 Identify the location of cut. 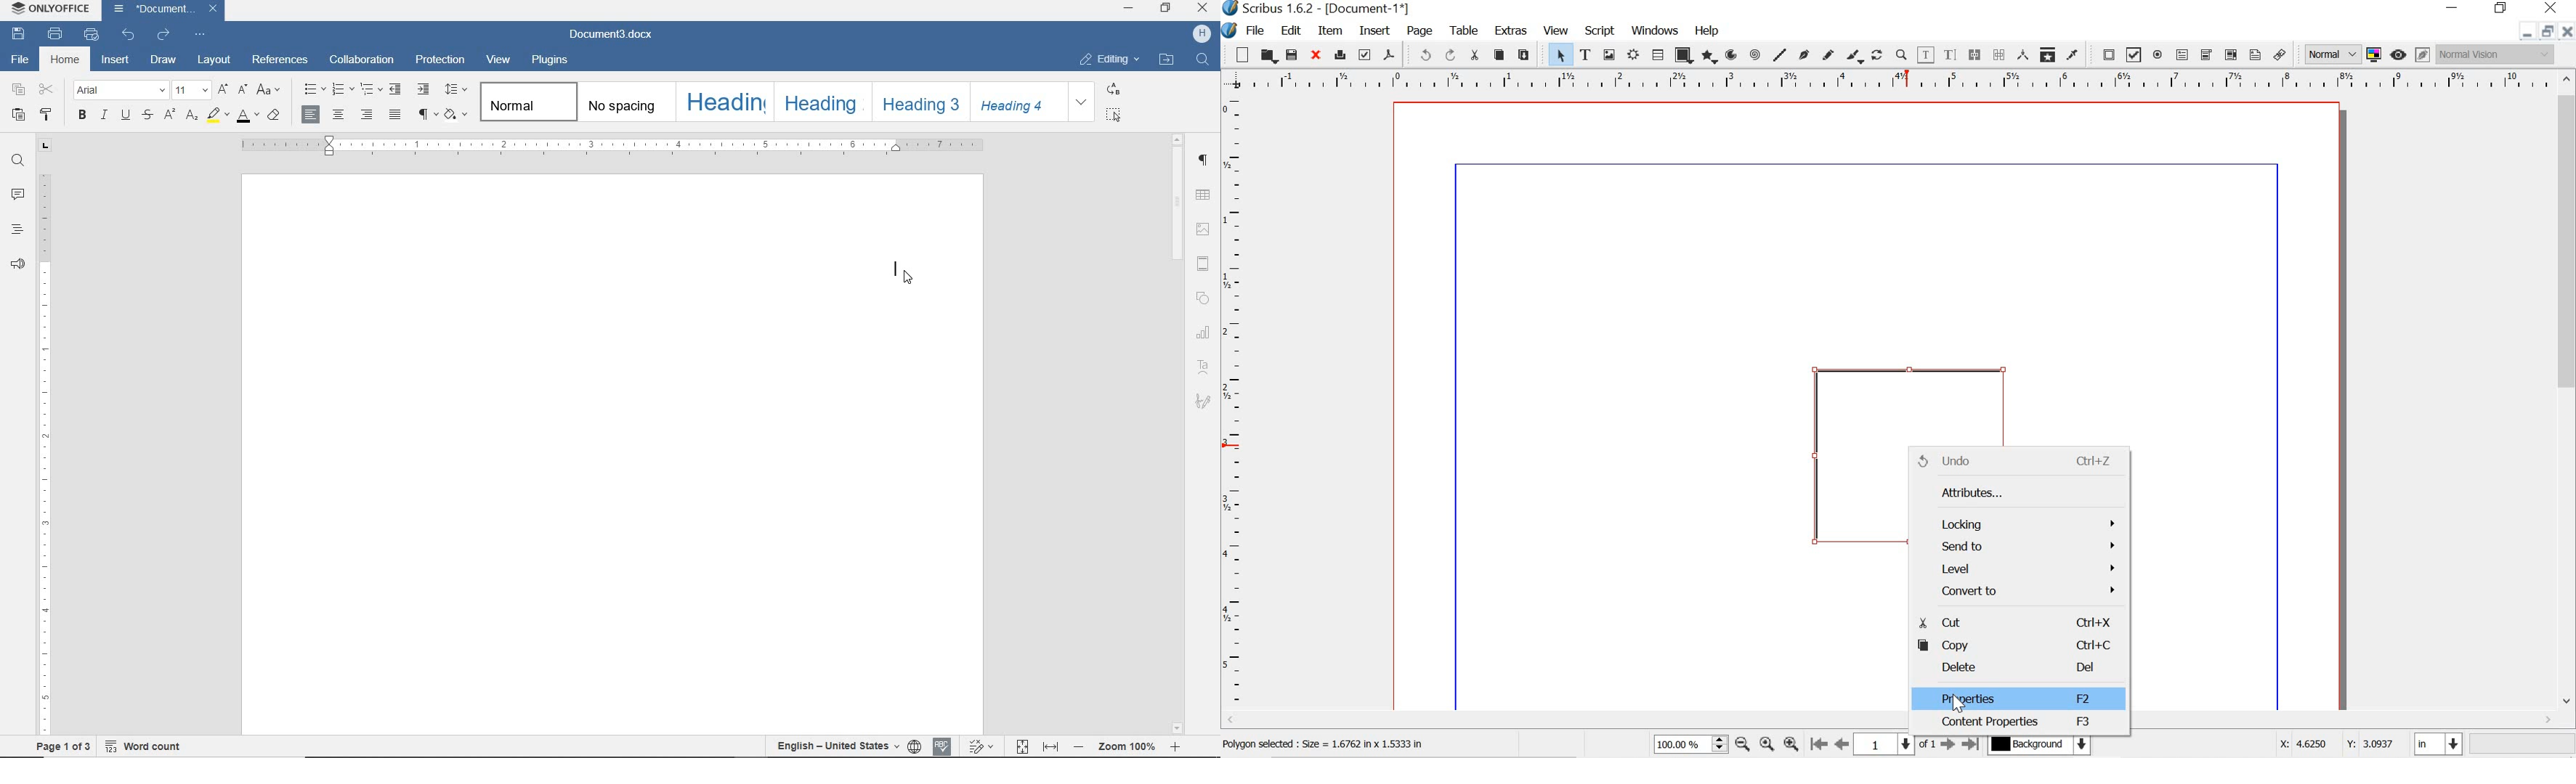
(1475, 55).